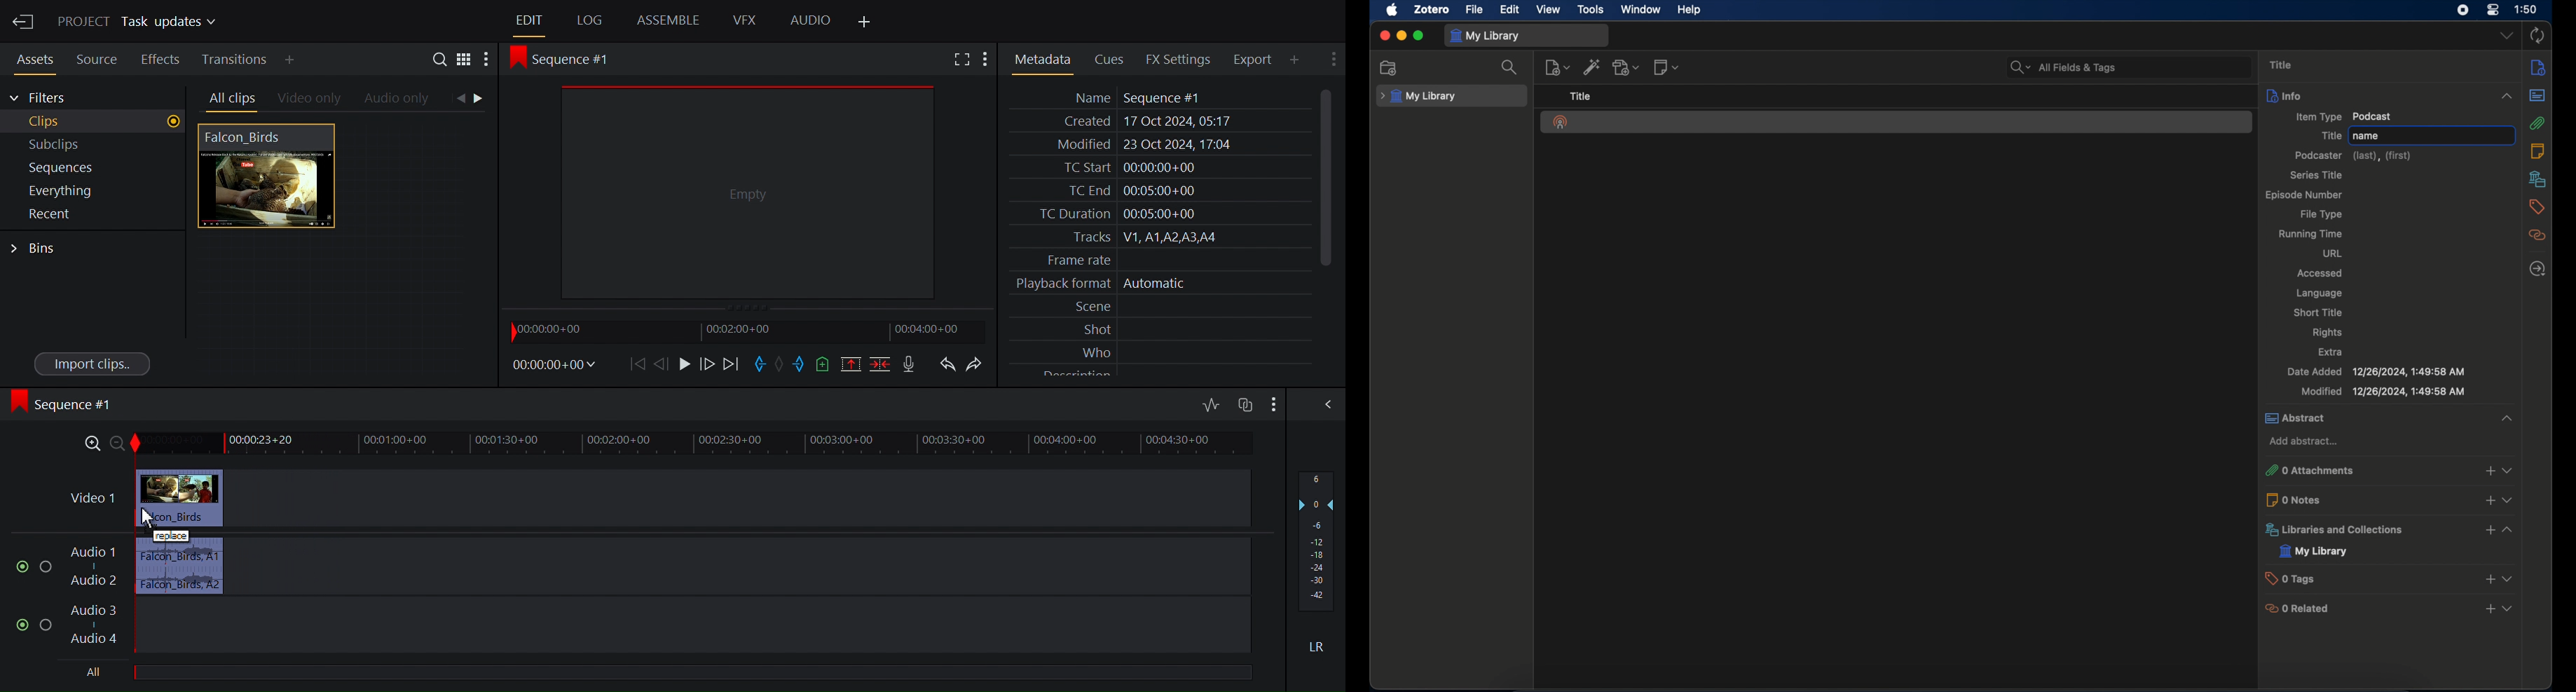 Image resolution: width=2576 pixels, height=700 pixels. What do you see at coordinates (530, 21) in the screenshot?
I see `Edit` at bounding box center [530, 21].